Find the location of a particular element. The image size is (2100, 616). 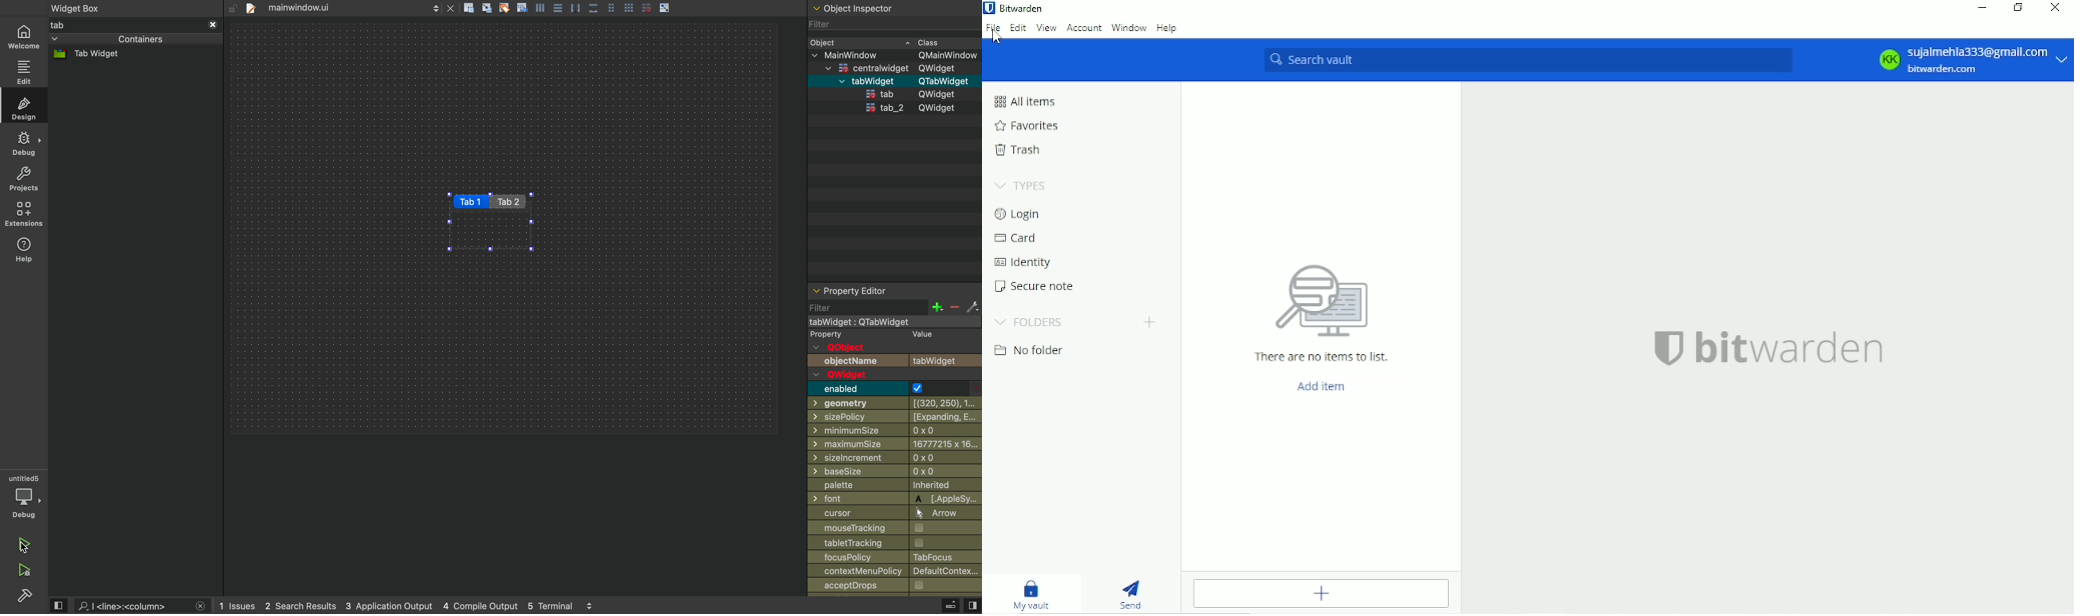

palette is located at coordinates (892, 486).